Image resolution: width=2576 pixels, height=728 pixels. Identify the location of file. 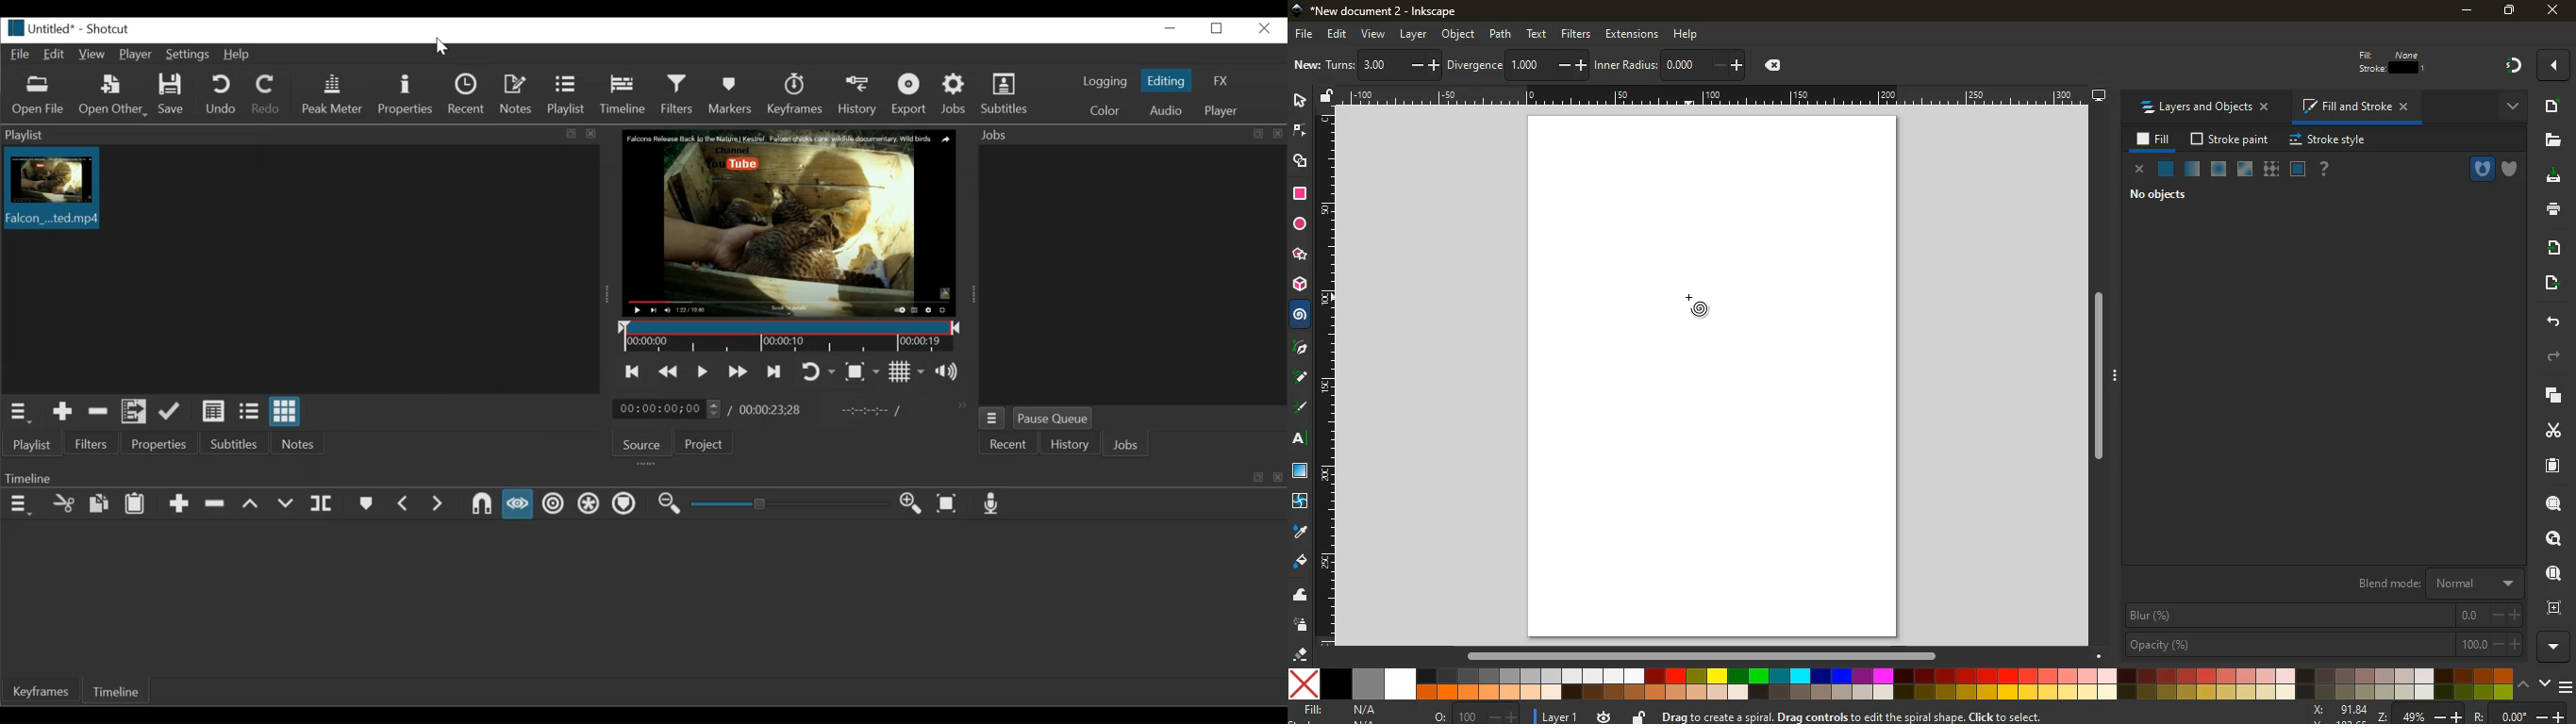
(2551, 141).